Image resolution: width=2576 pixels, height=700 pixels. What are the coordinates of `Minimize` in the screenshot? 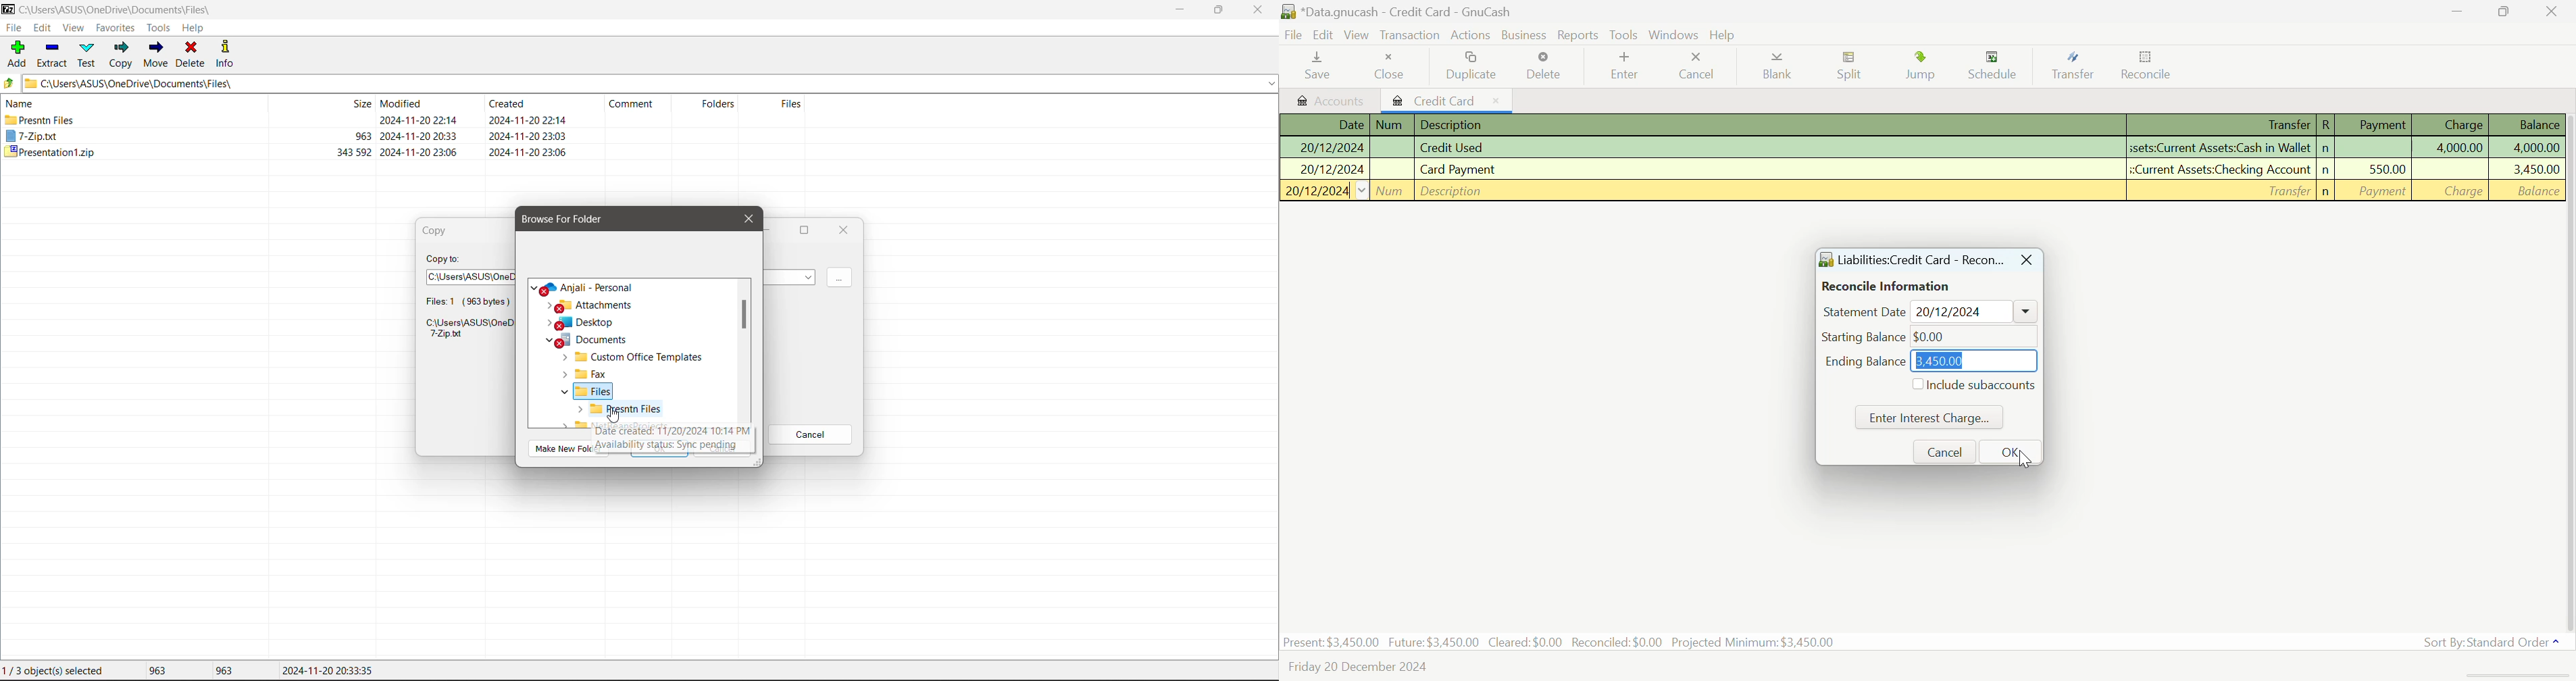 It's located at (2504, 12).